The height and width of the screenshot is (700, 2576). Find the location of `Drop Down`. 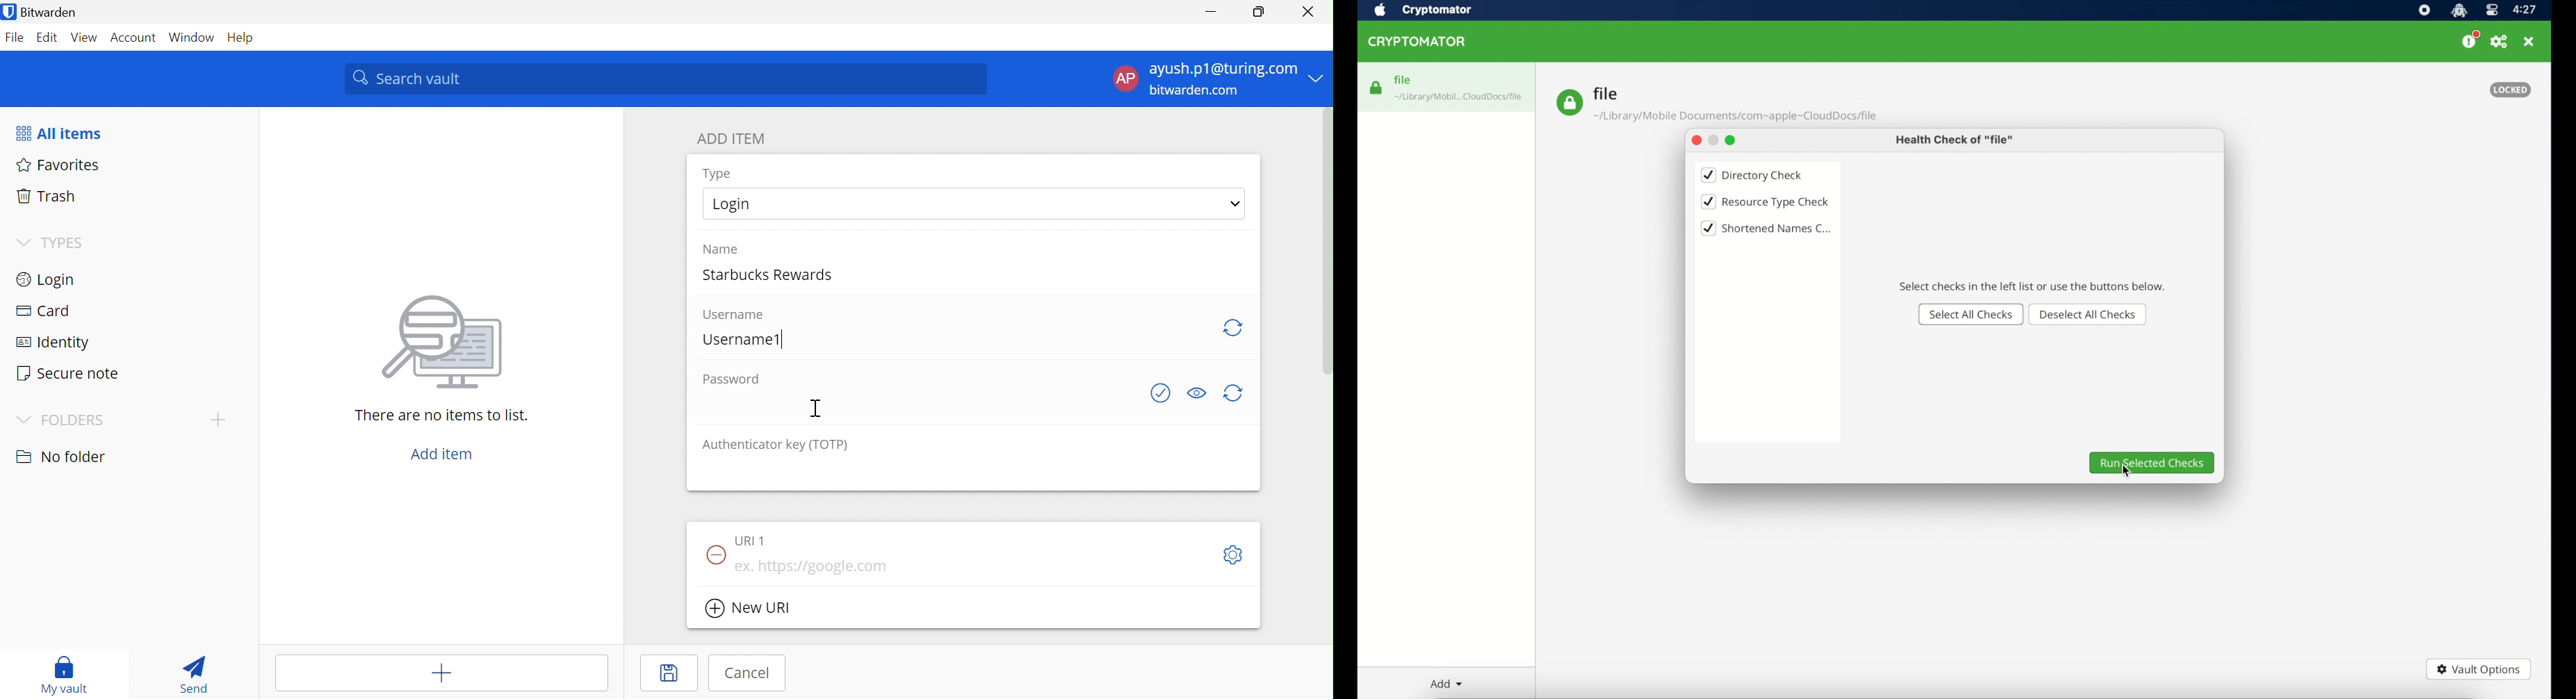

Drop Down is located at coordinates (24, 420).